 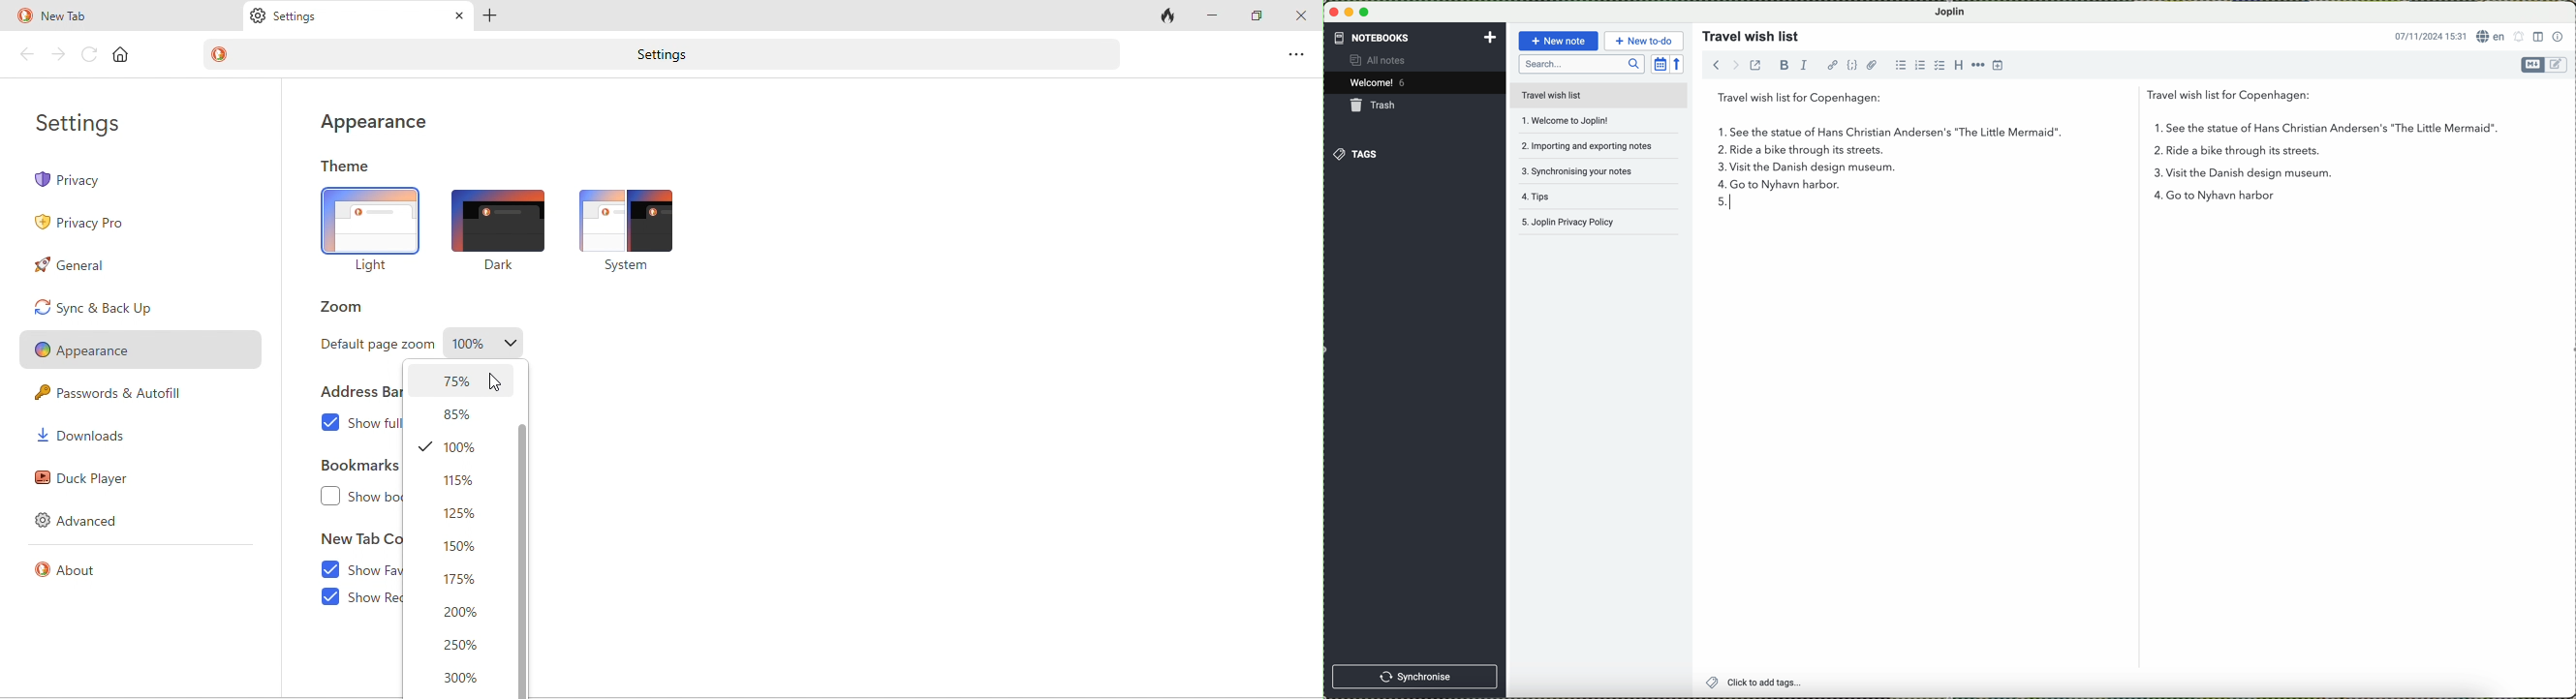 I want to click on back, so click(x=28, y=55).